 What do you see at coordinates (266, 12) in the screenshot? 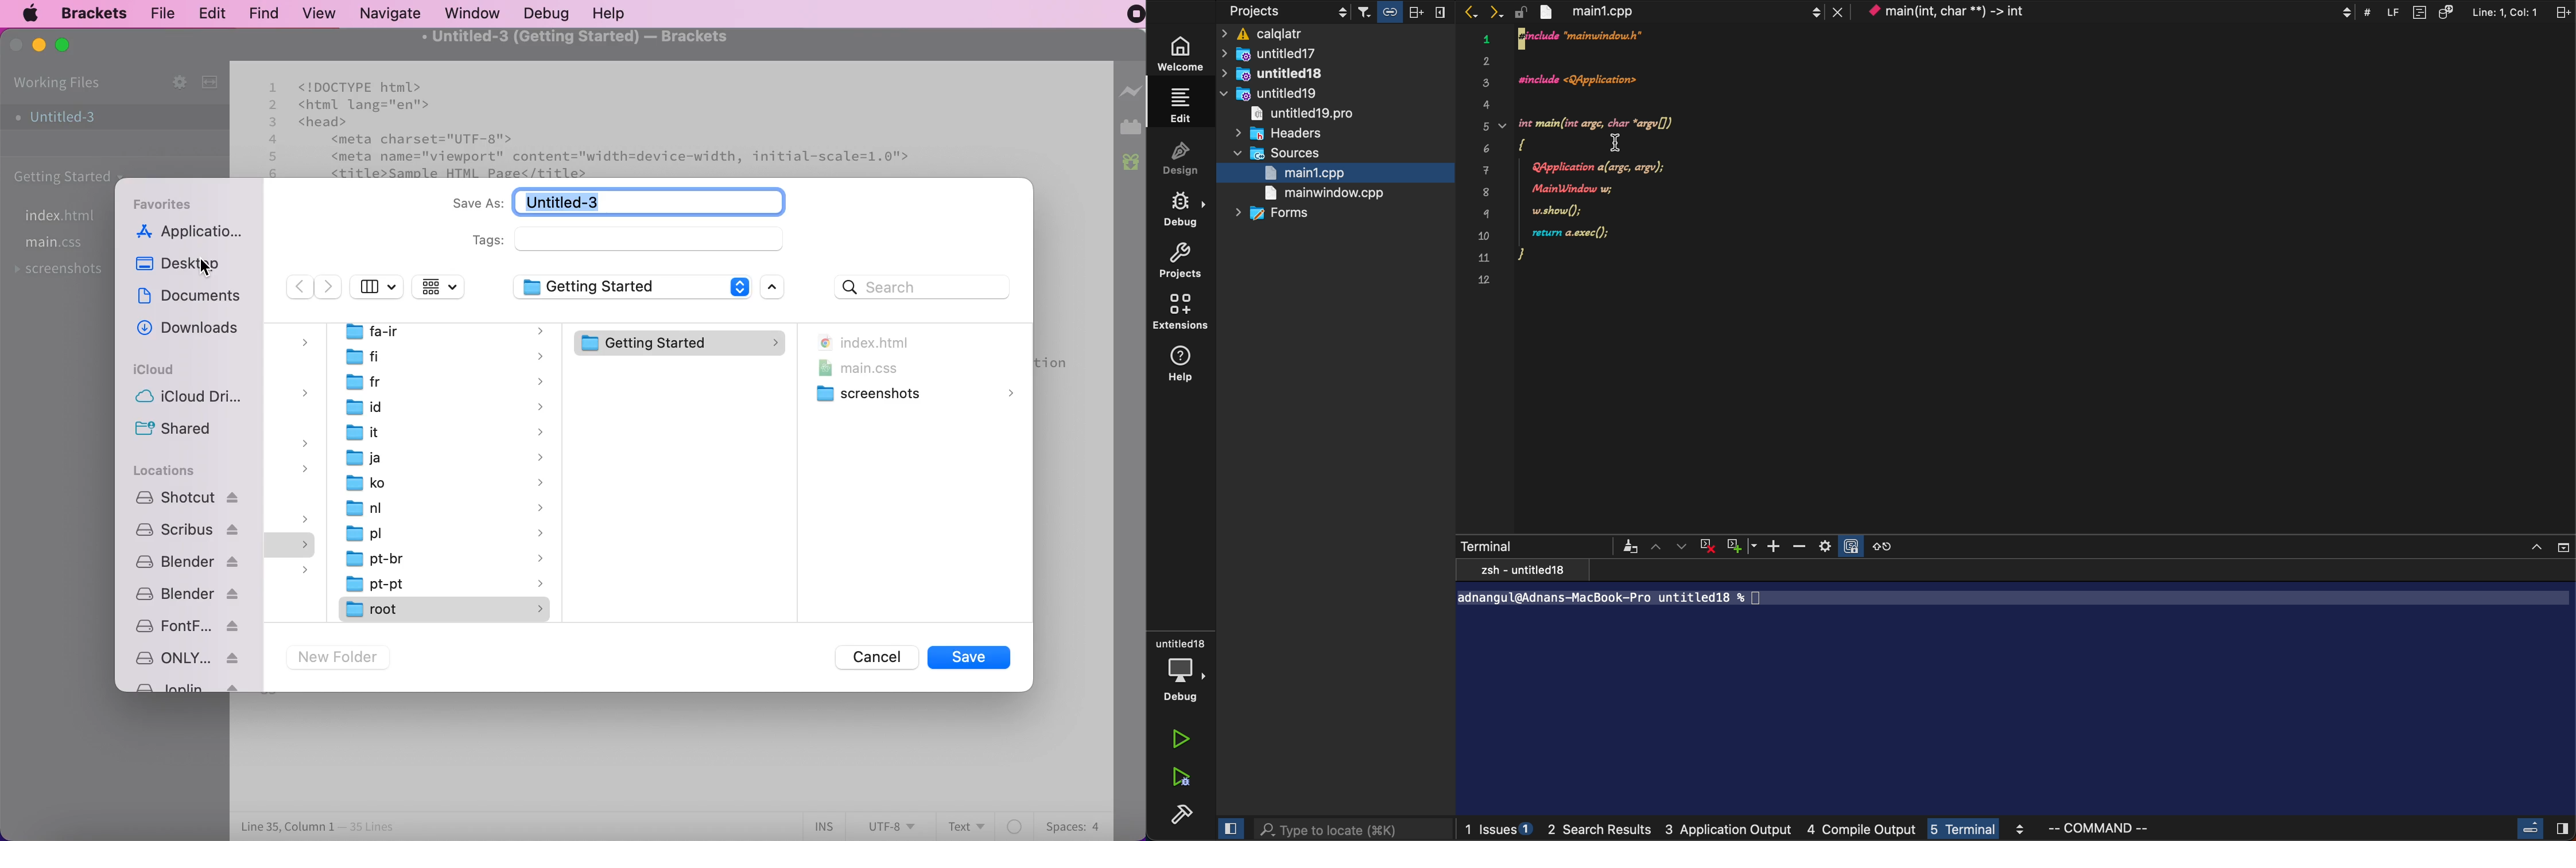
I see `find` at bounding box center [266, 12].